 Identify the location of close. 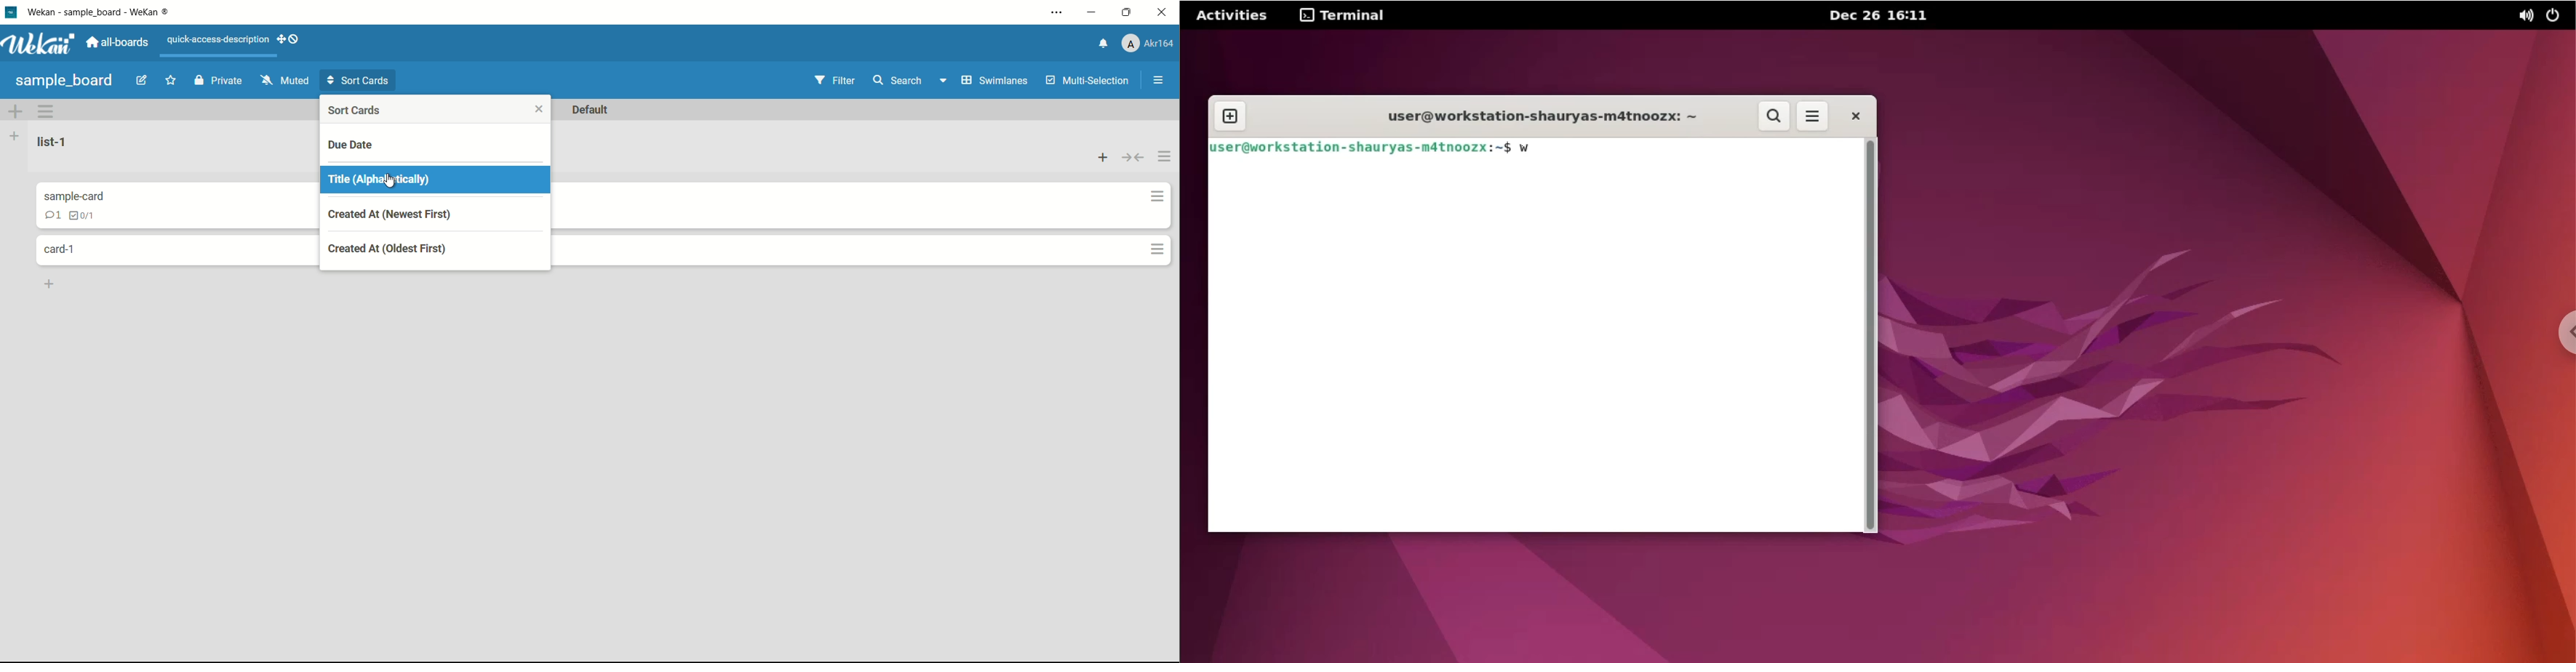
(539, 110).